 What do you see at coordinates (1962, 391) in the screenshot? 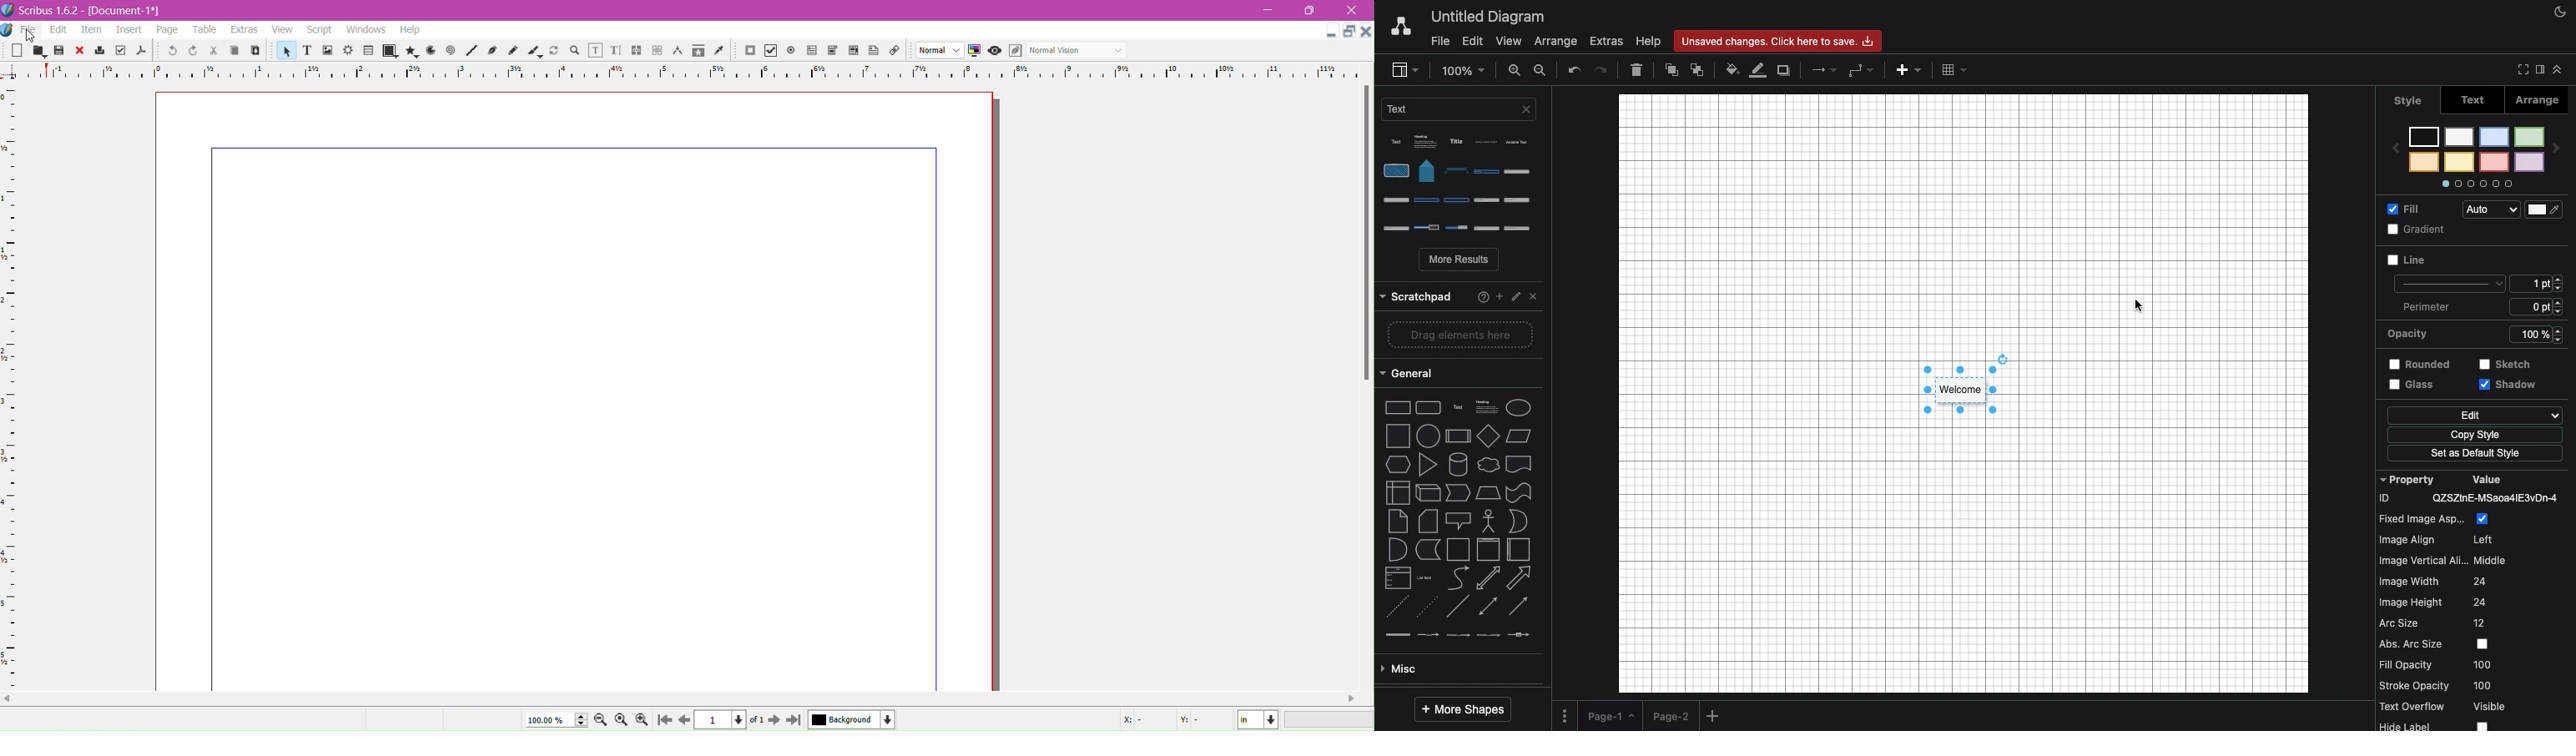
I see `Style selected` at bounding box center [1962, 391].